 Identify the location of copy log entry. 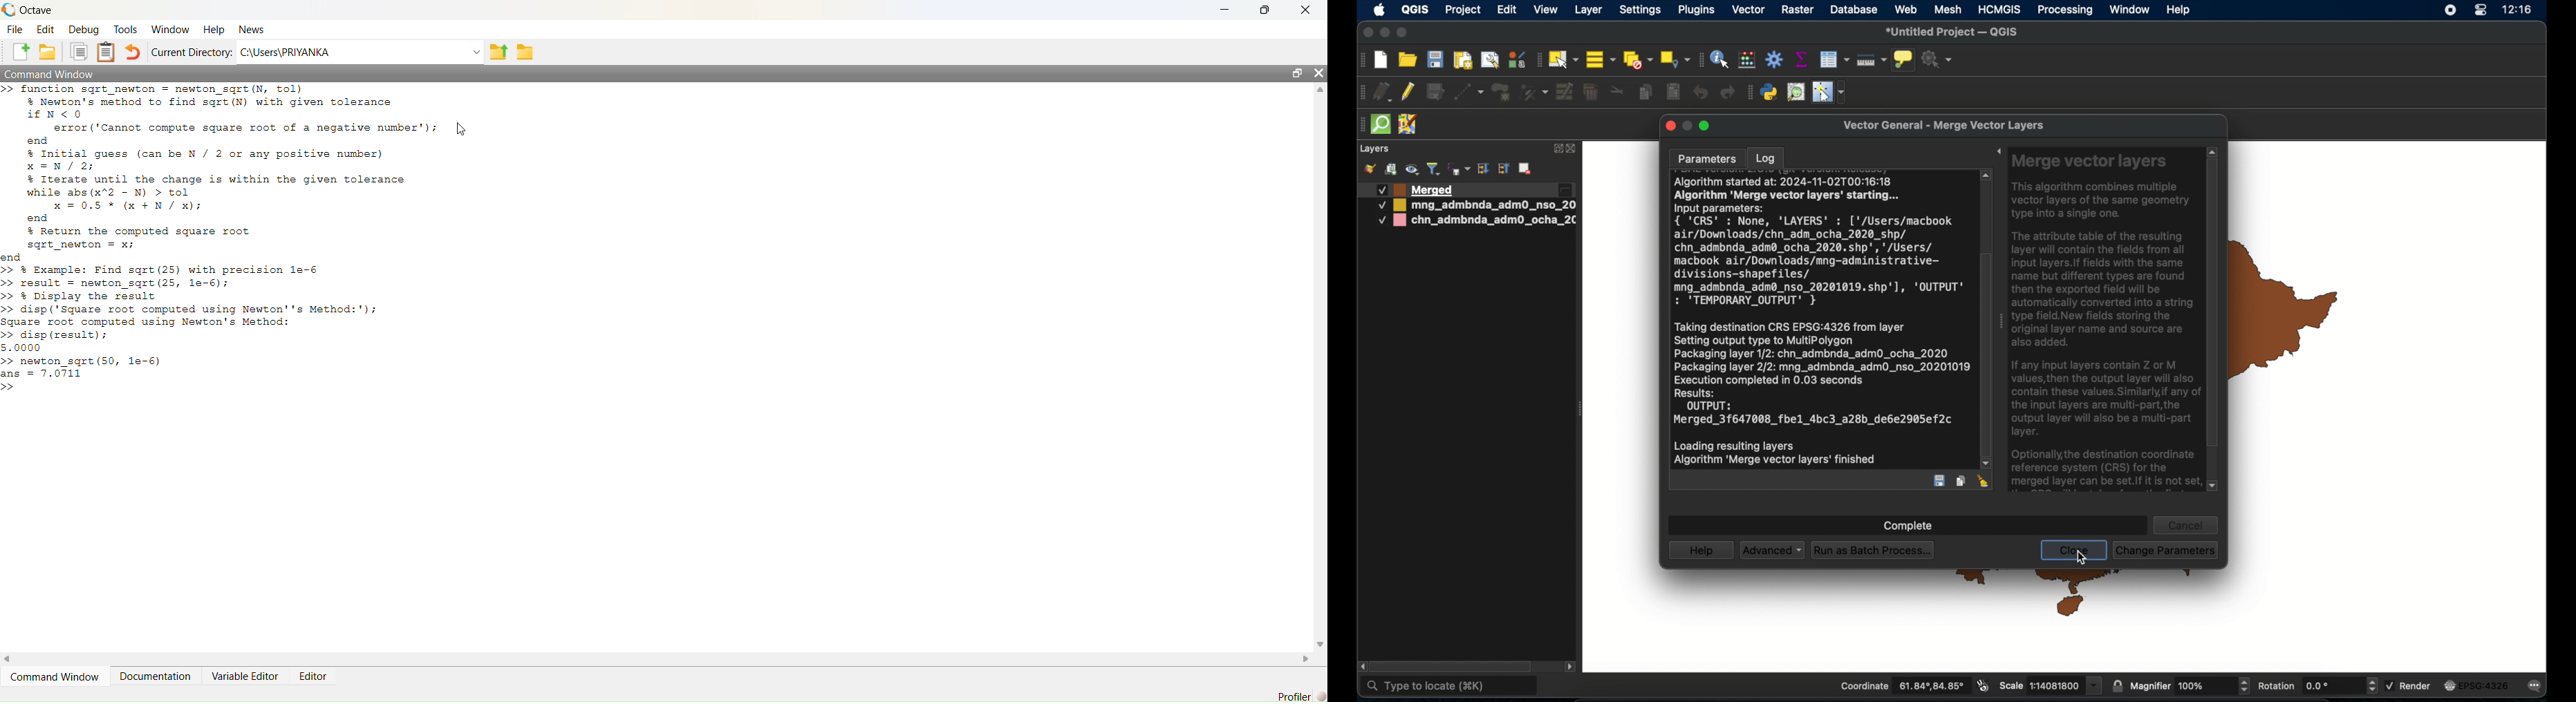
(1961, 480).